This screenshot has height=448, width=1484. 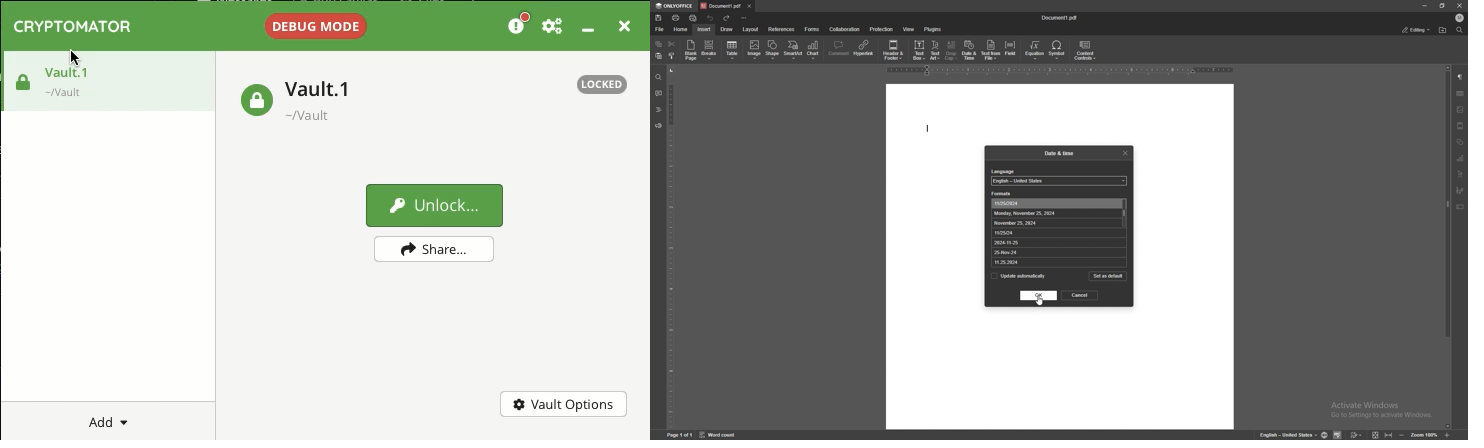 I want to click on date format, so click(x=1017, y=243).